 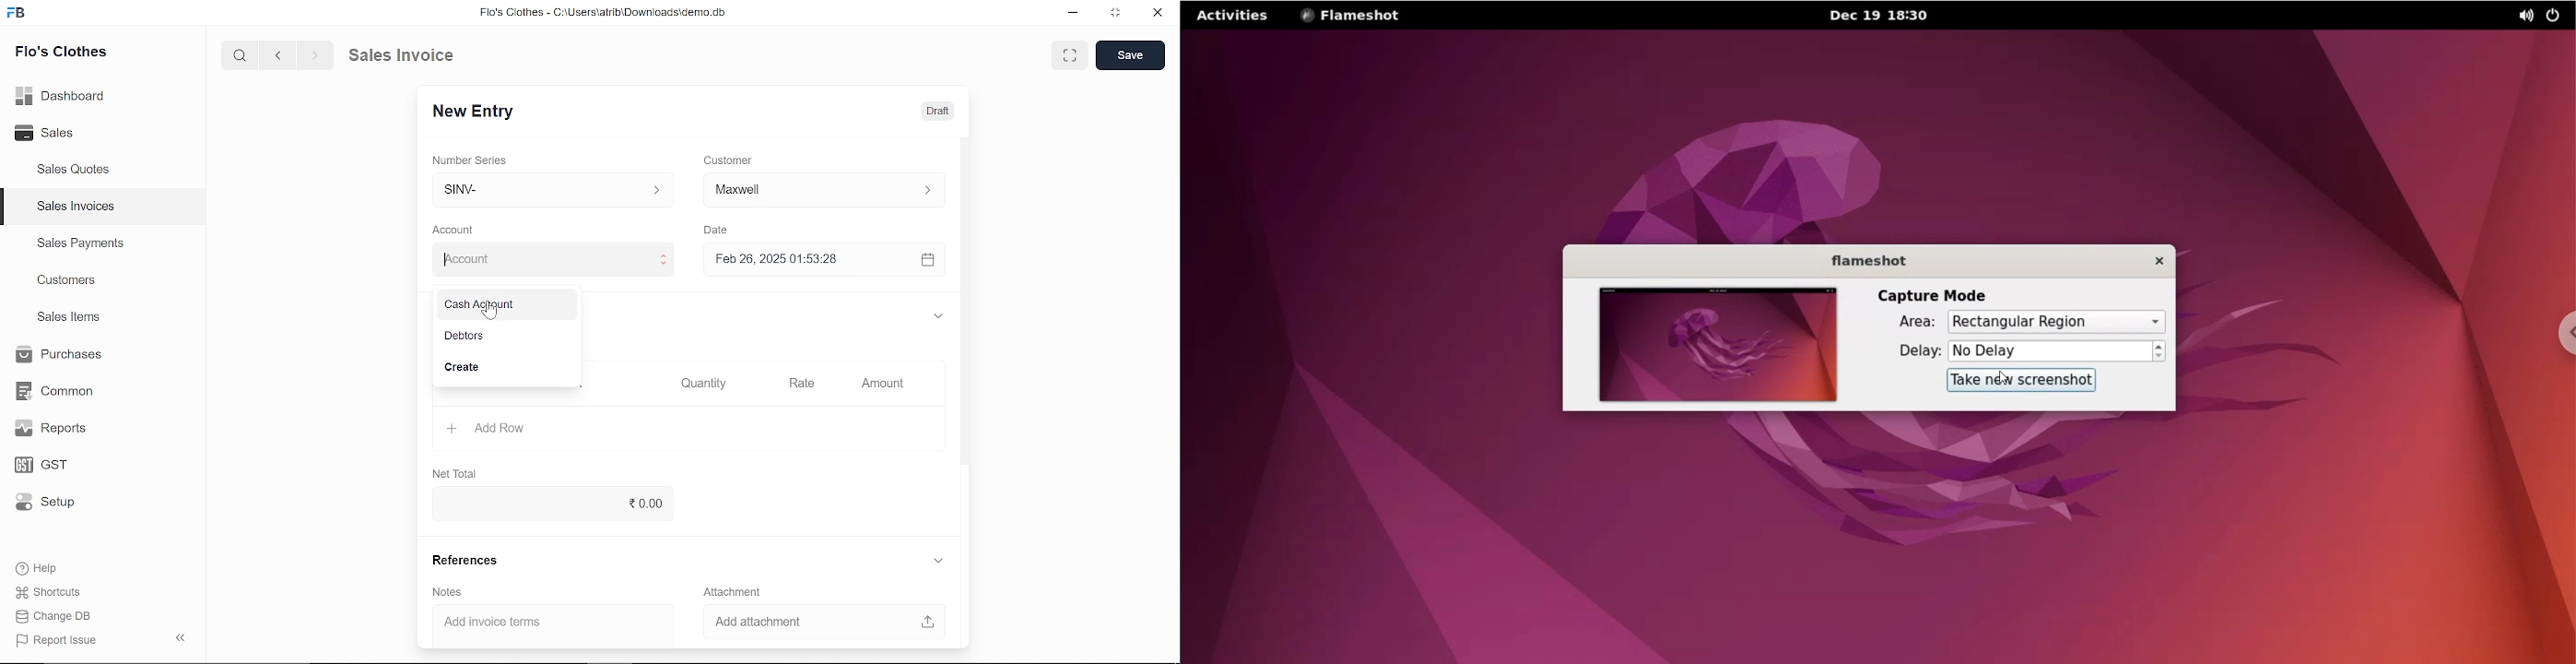 I want to click on restore down, so click(x=1117, y=14).